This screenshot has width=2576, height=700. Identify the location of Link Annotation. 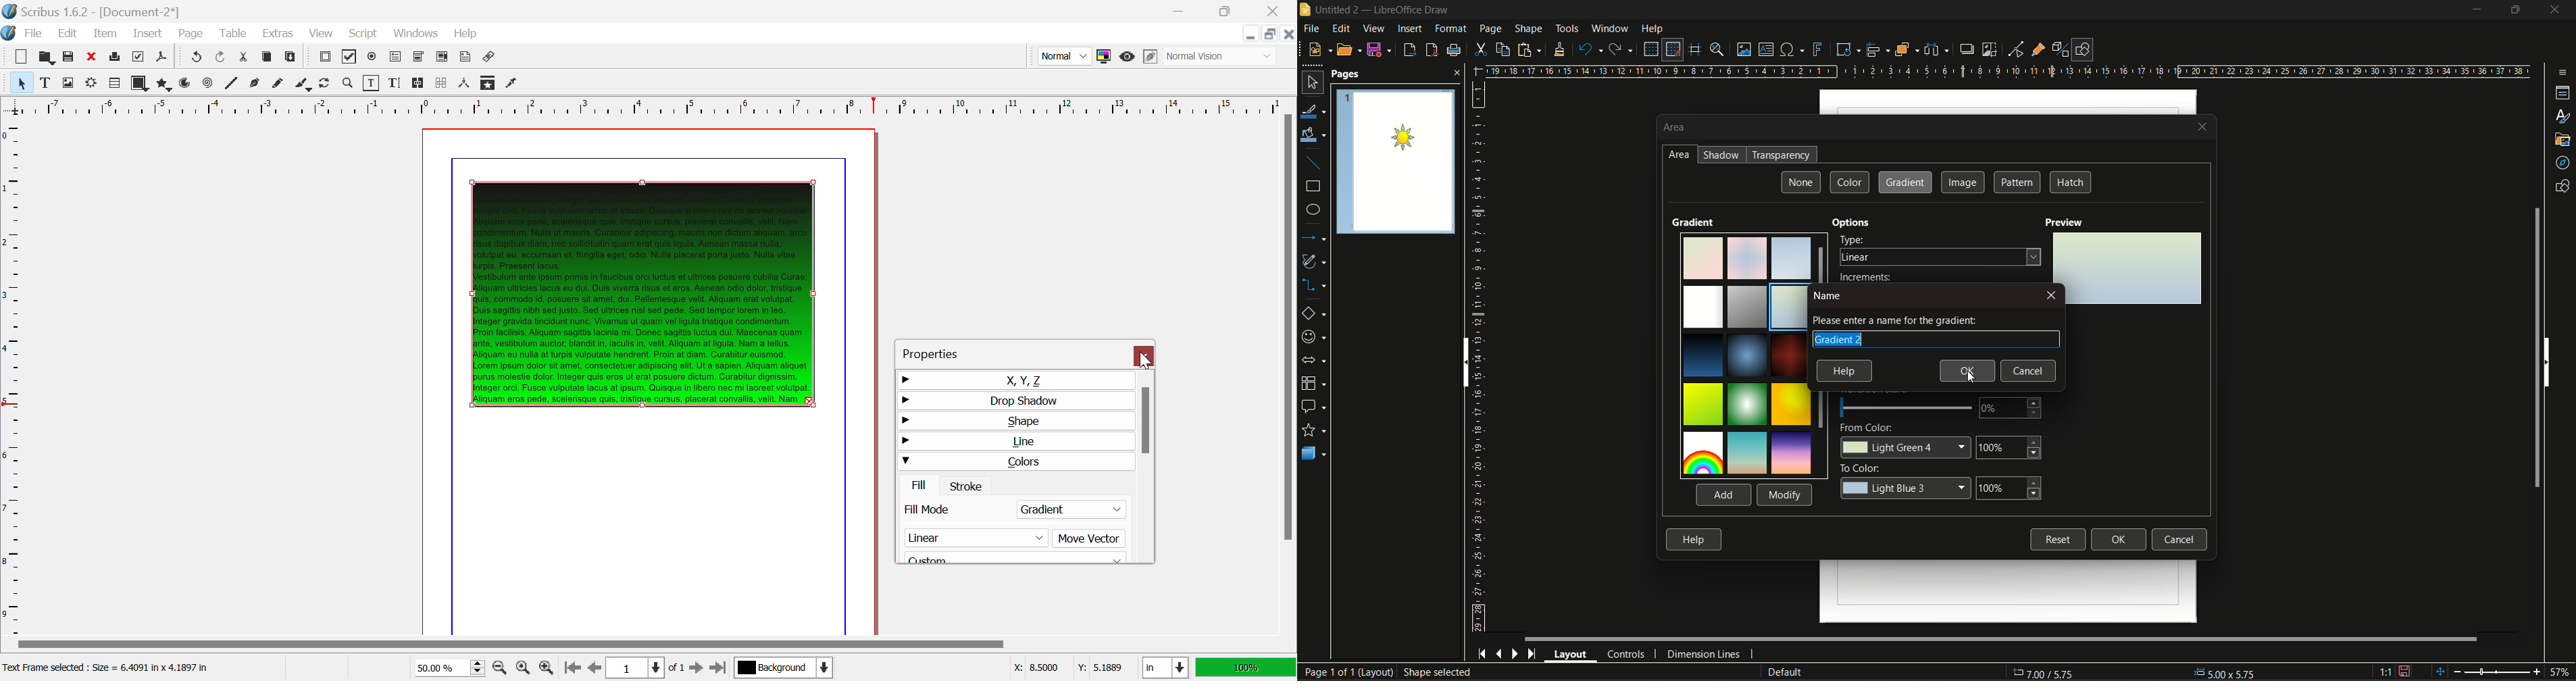
(490, 58).